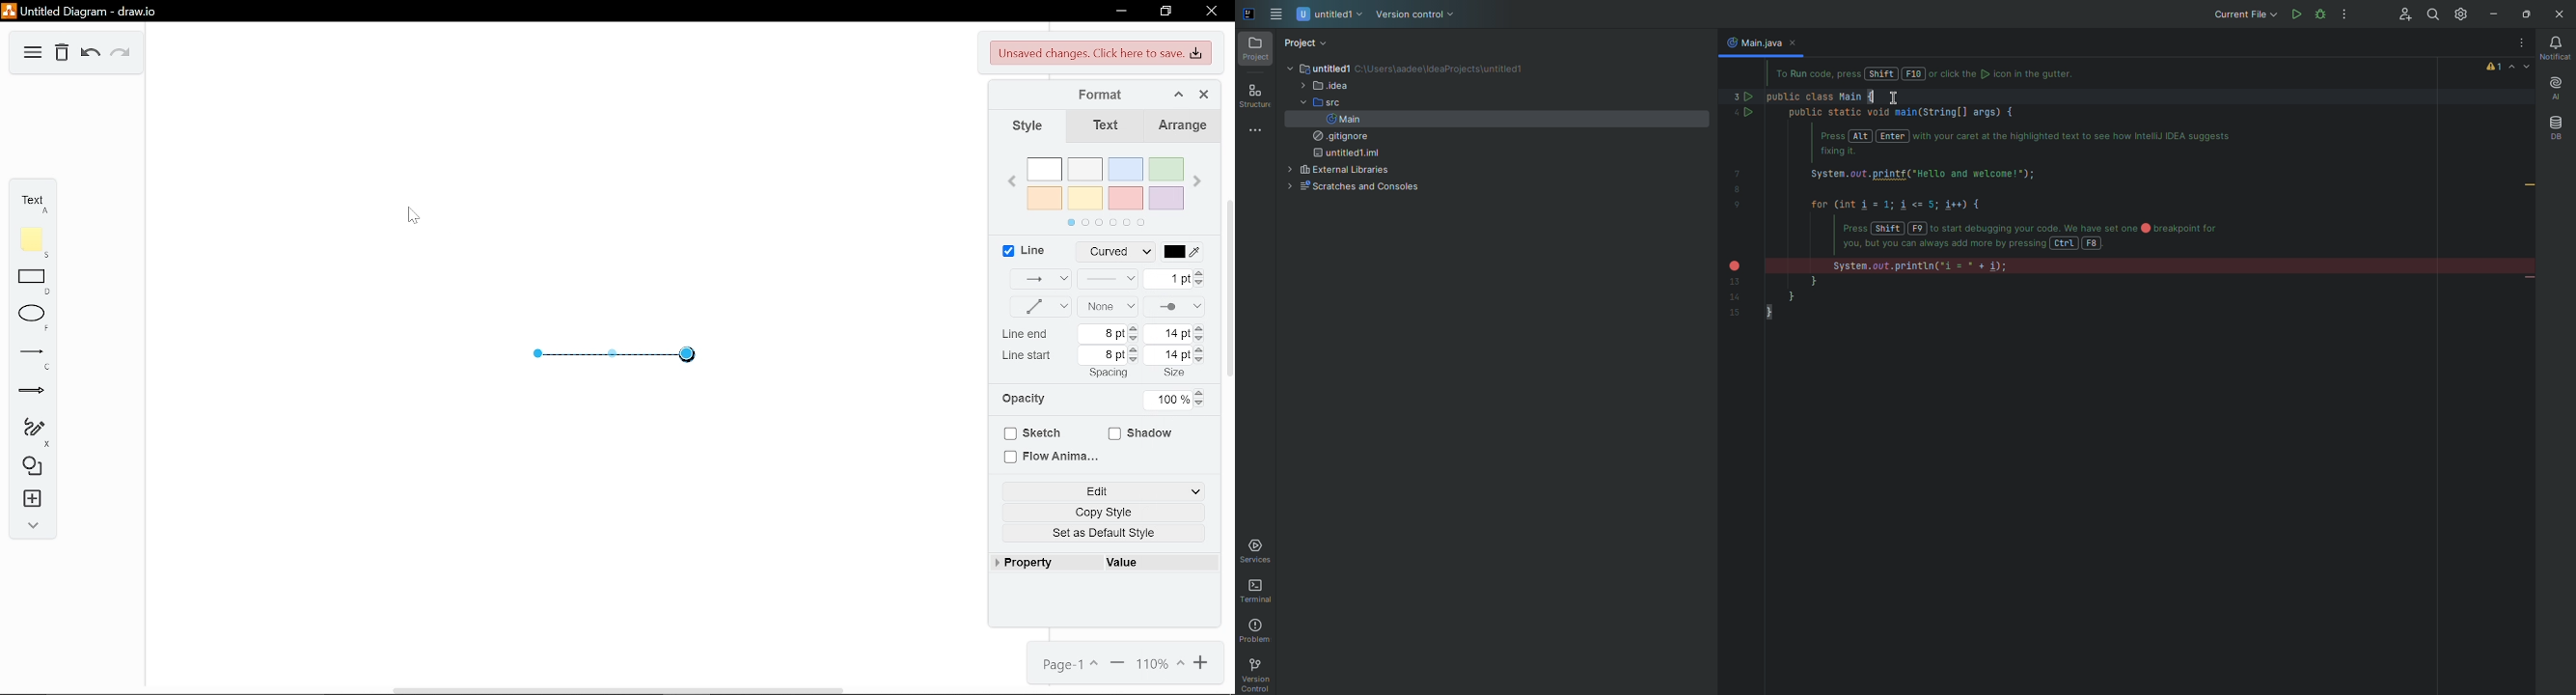 The image size is (2576, 700). I want to click on Decrease opacity, so click(1201, 403).